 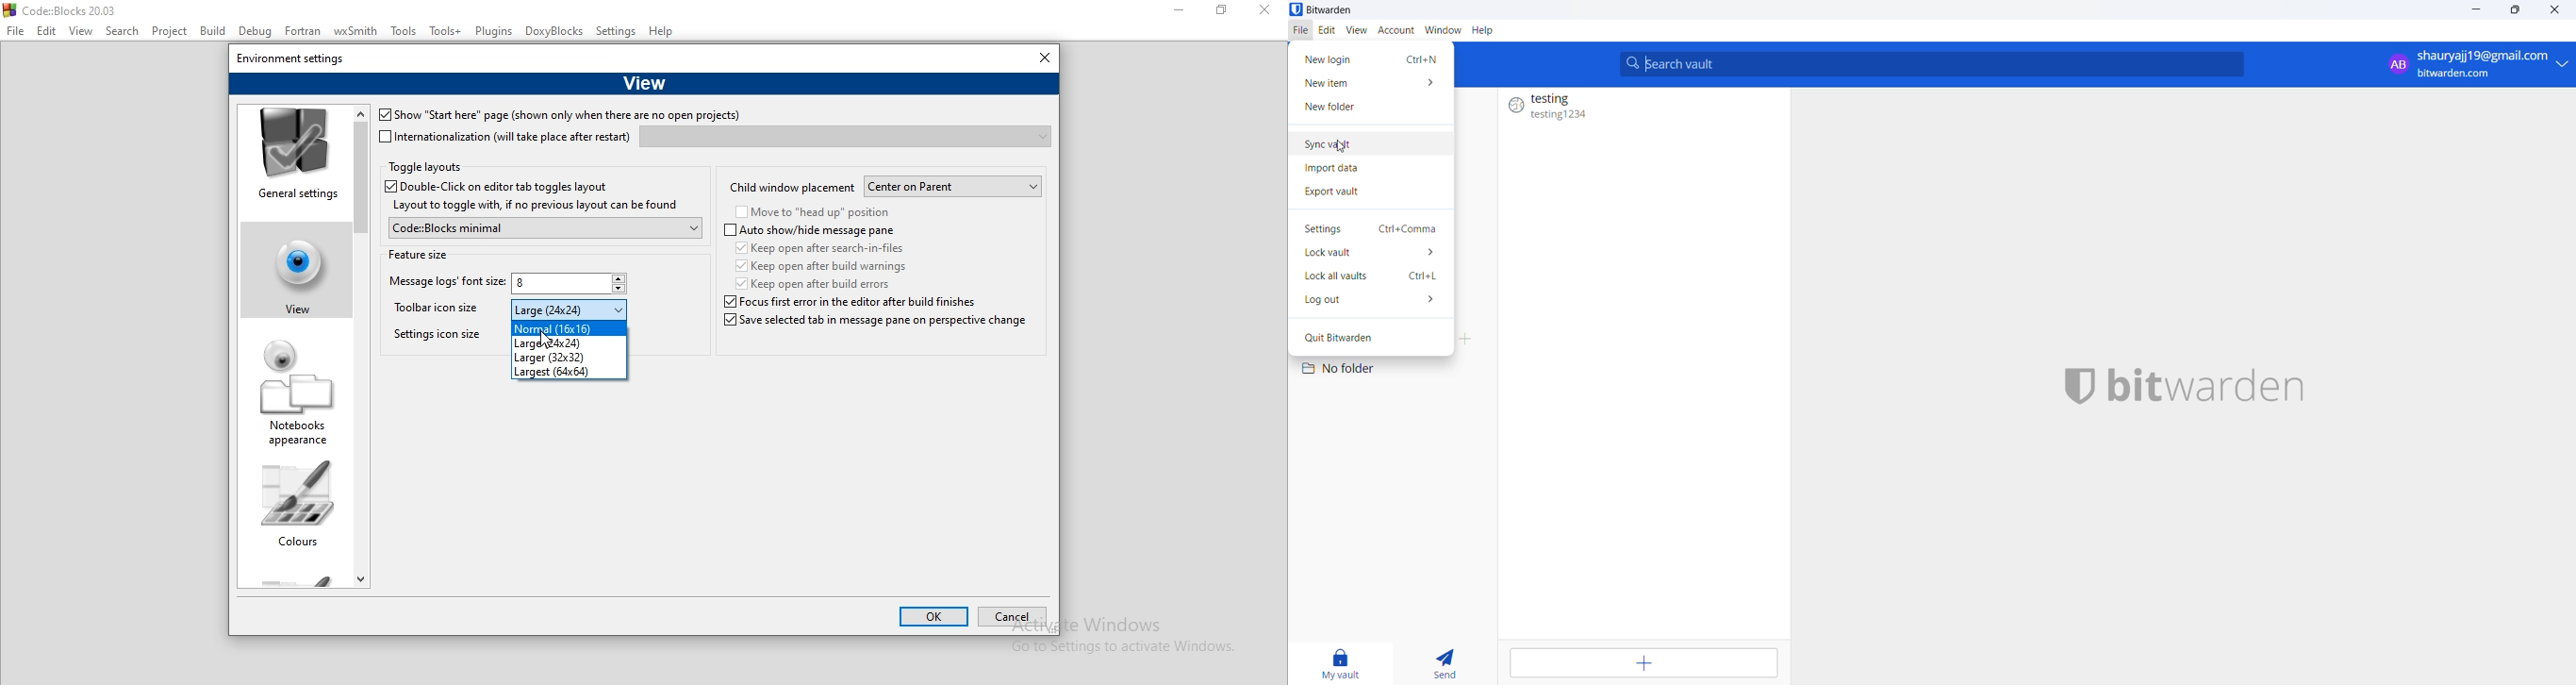 I want to click on highlighted, so click(x=290, y=266).